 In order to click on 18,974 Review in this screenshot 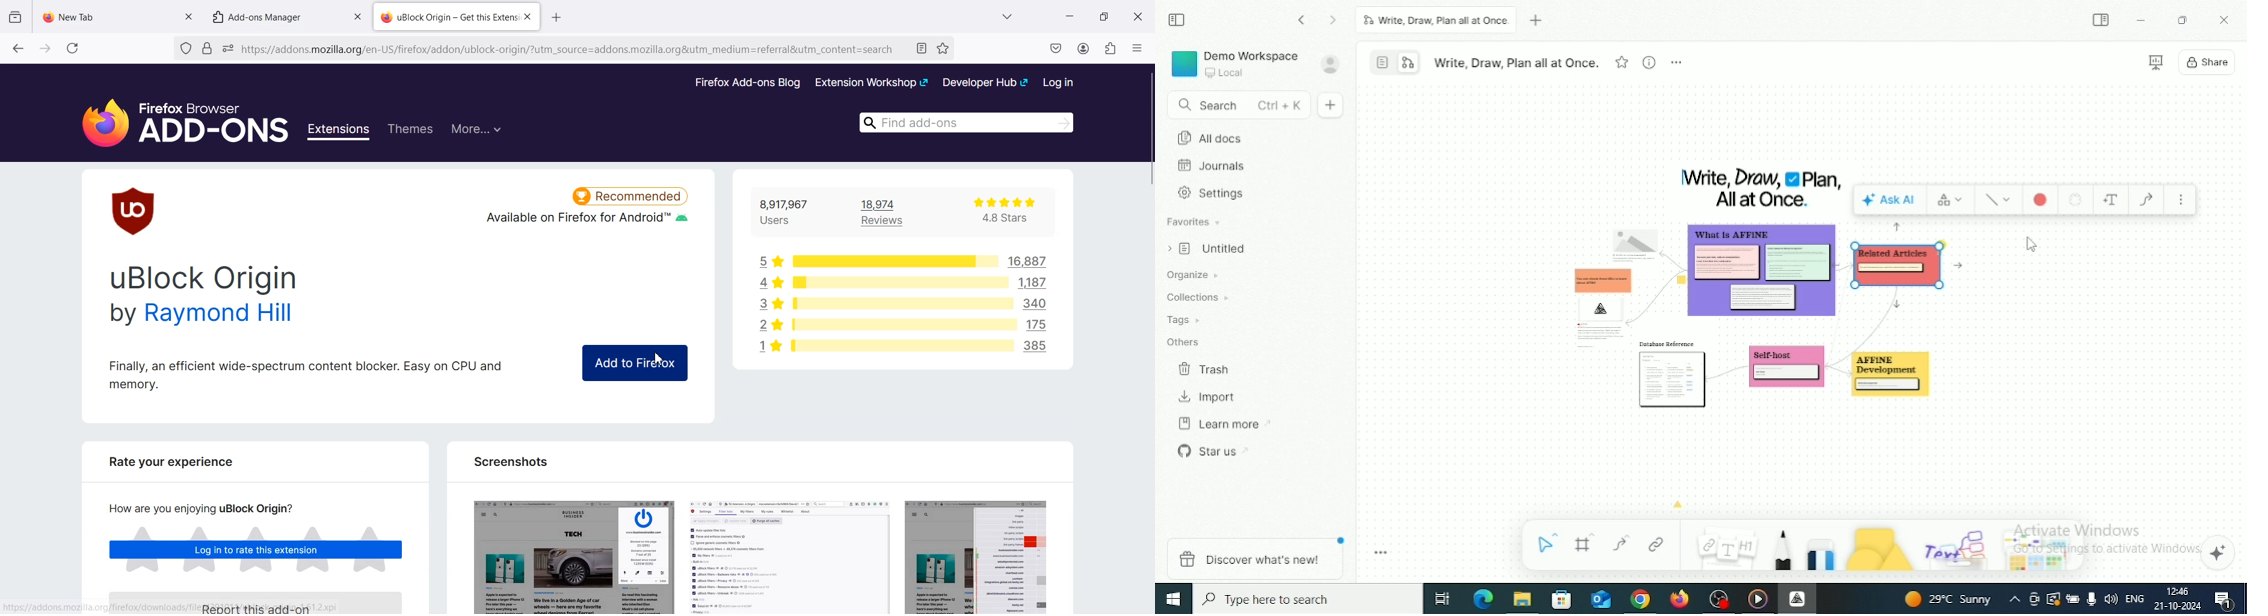, I will do `click(890, 212)`.